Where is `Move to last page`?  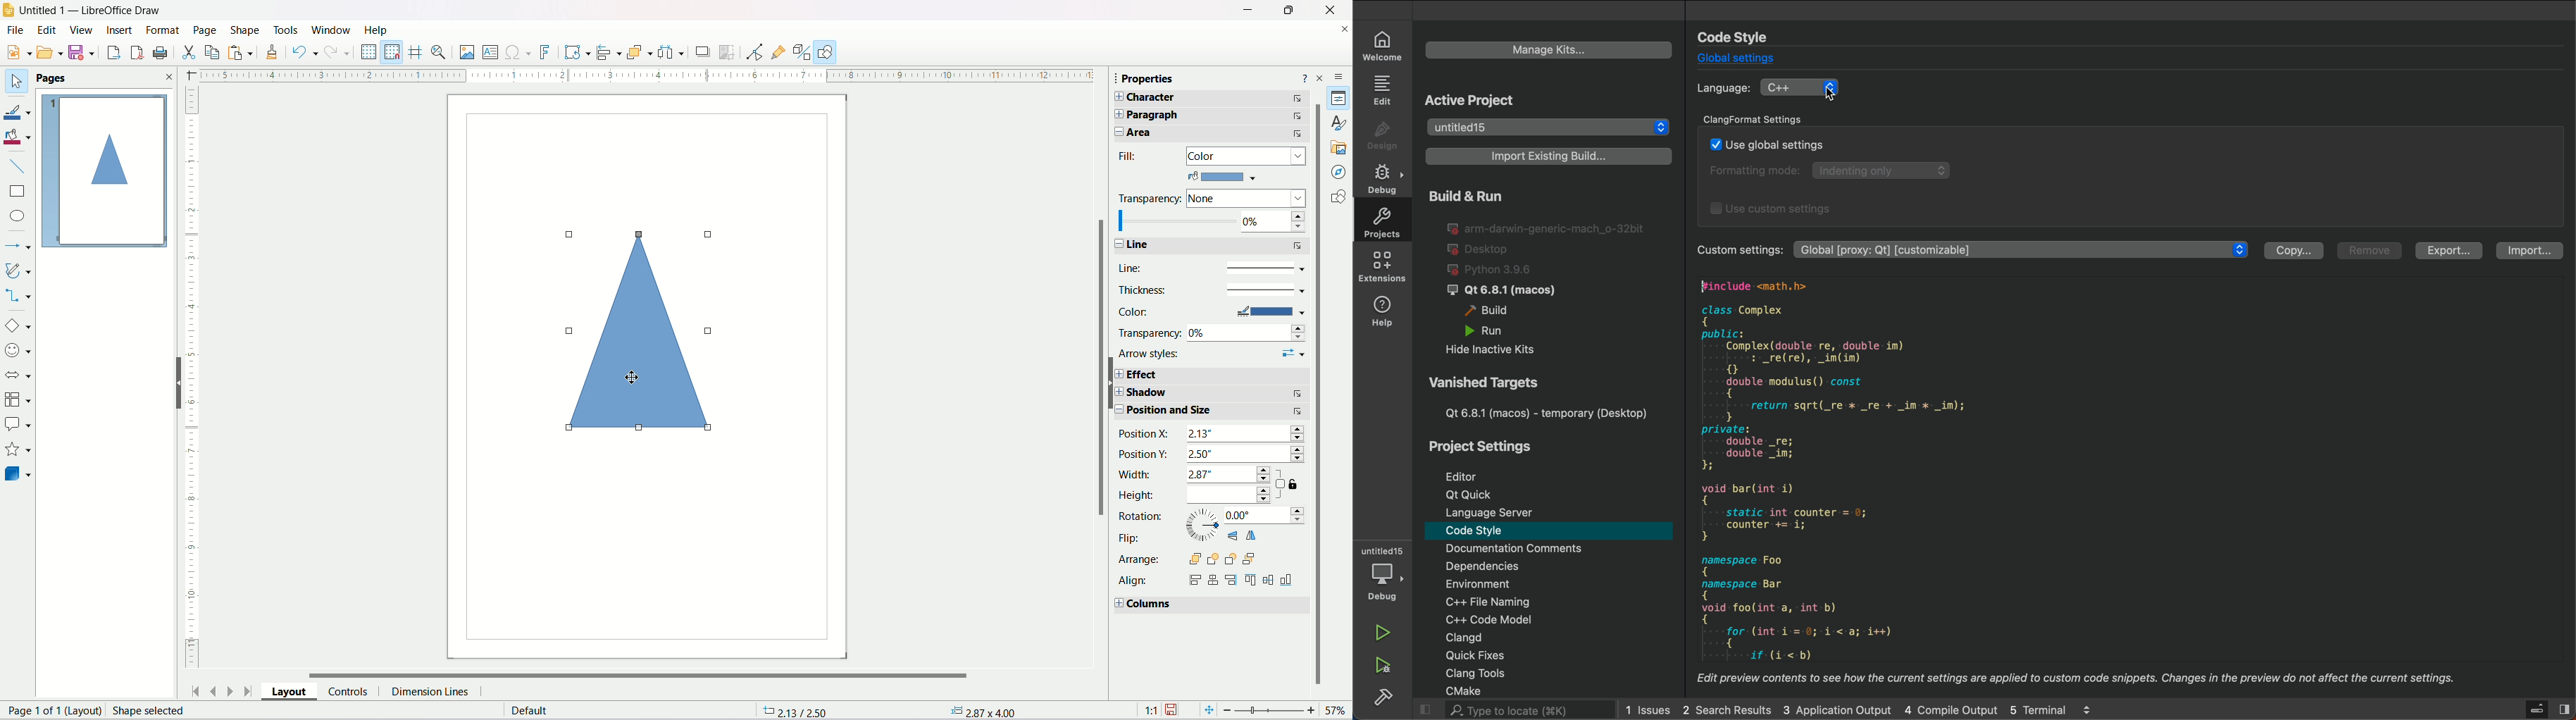
Move to last page is located at coordinates (248, 691).